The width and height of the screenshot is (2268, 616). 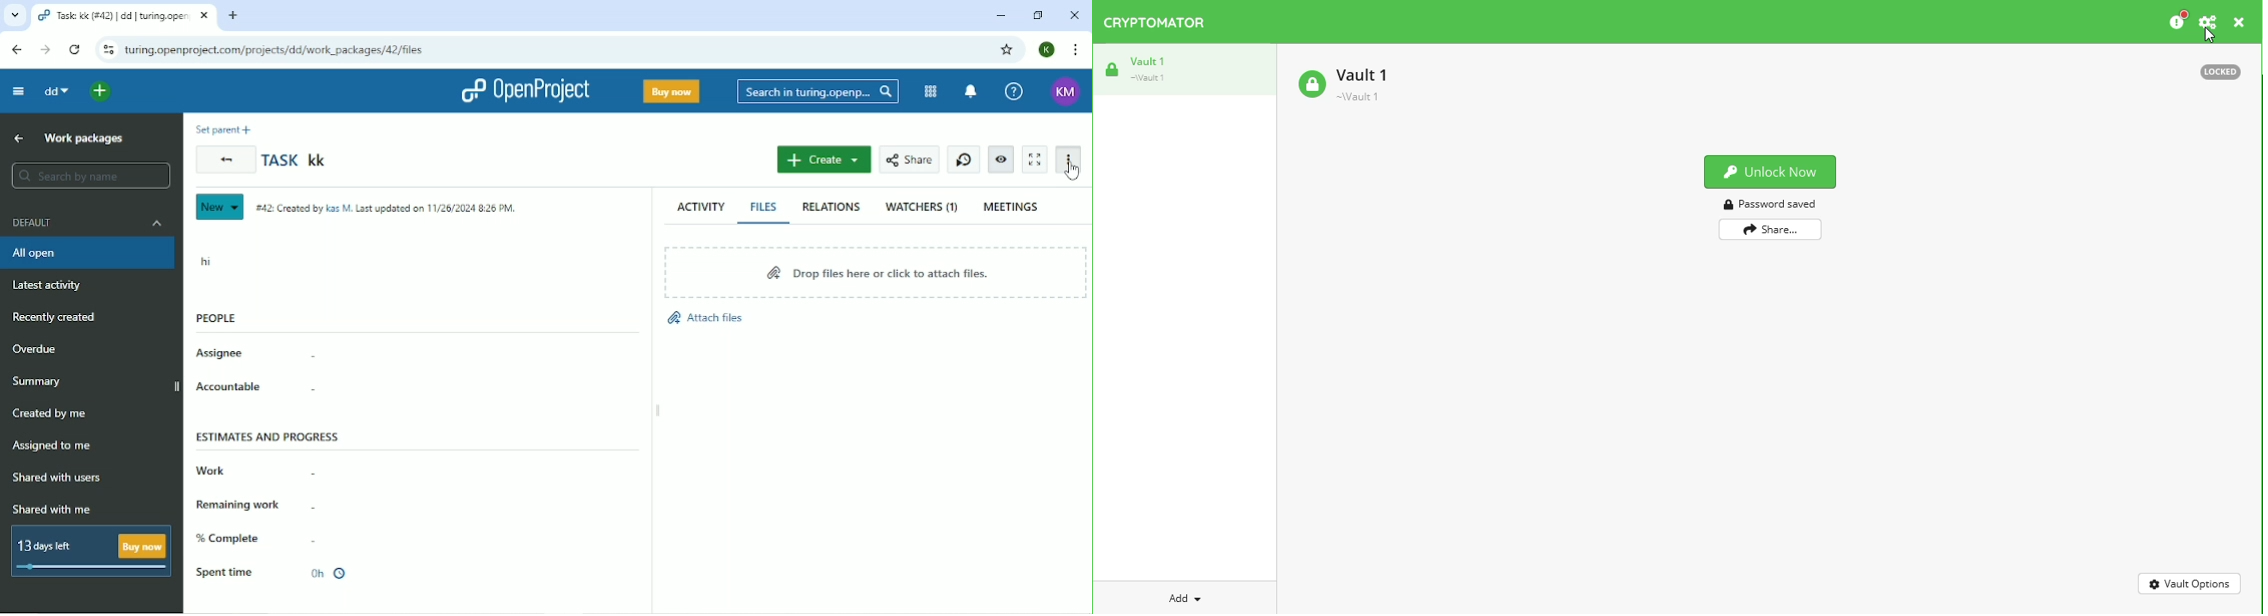 What do you see at coordinates (702, 208) in the screenshot?
I see `Activity` at bounding box center [702, 208].